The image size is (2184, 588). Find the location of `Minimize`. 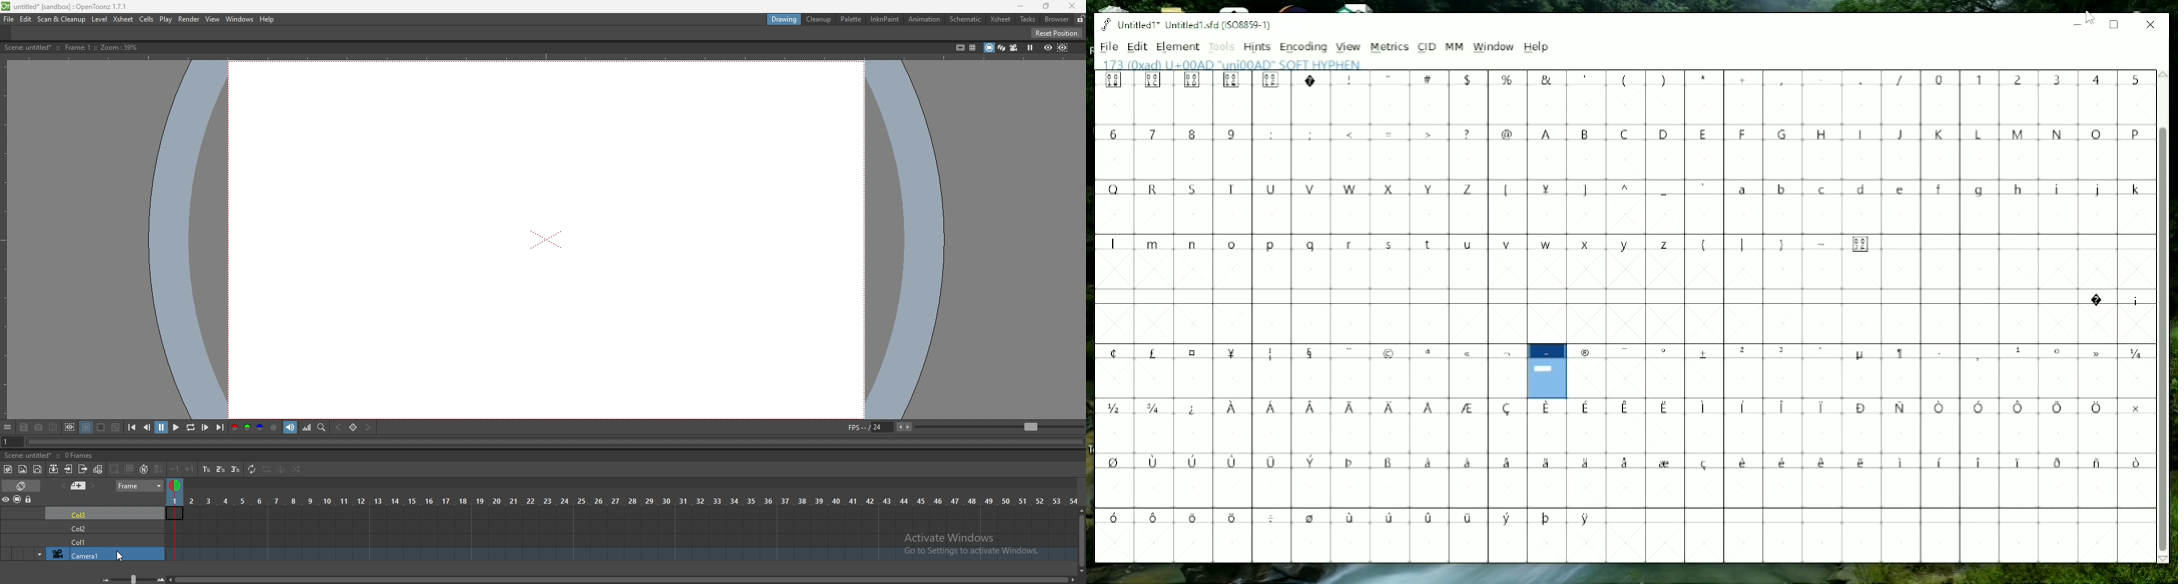

Minimize is located at coordinates (2078, 23).